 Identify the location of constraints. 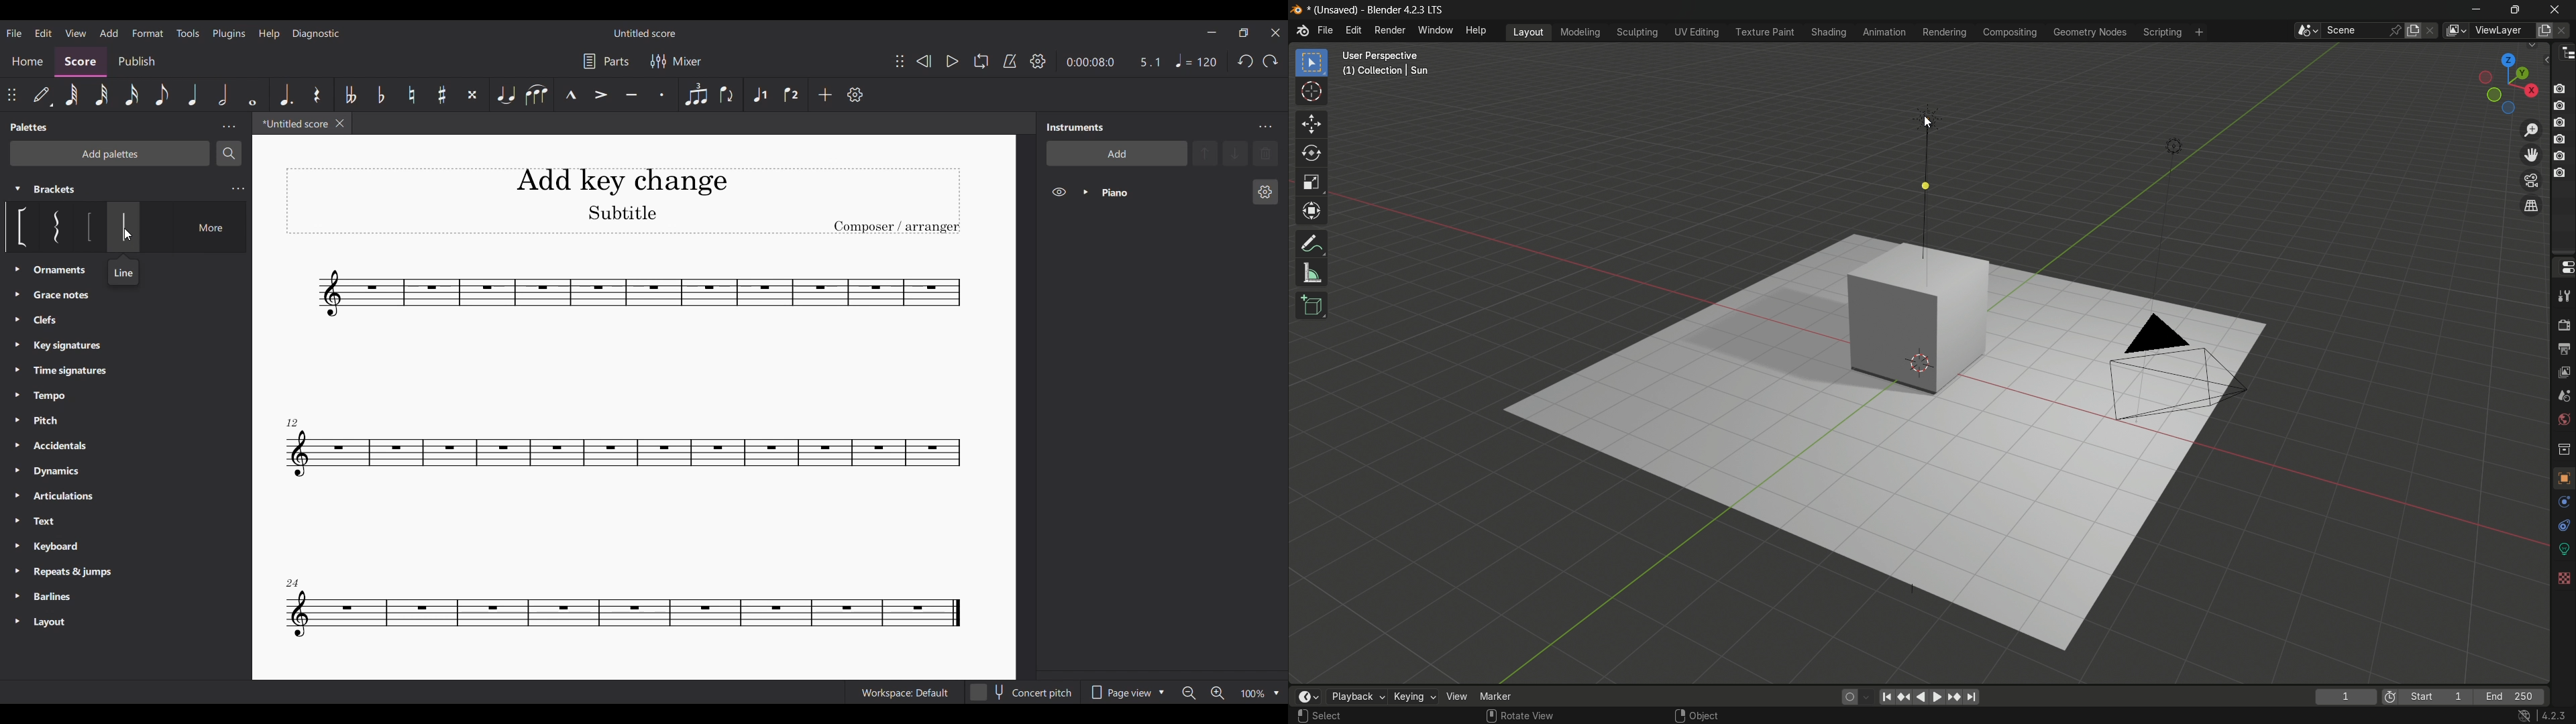
(2563, 525).